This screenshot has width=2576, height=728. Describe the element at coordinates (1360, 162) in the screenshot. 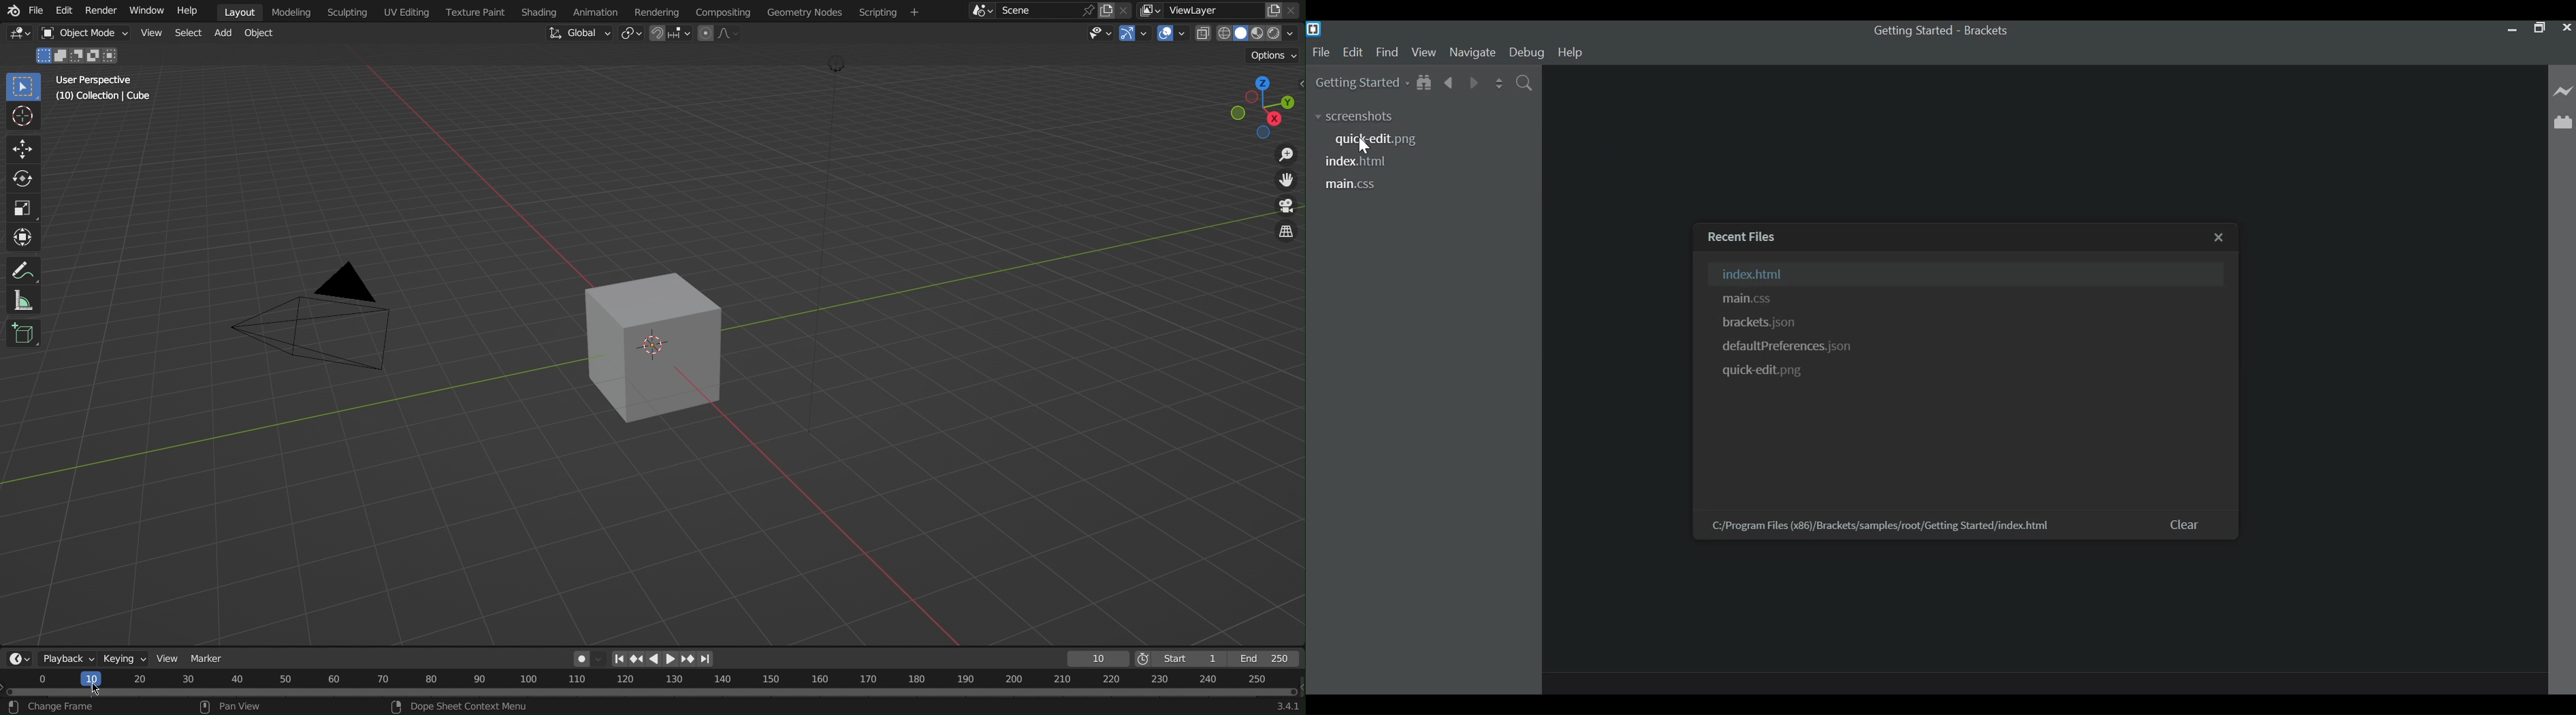

I see `index.html` at that location.